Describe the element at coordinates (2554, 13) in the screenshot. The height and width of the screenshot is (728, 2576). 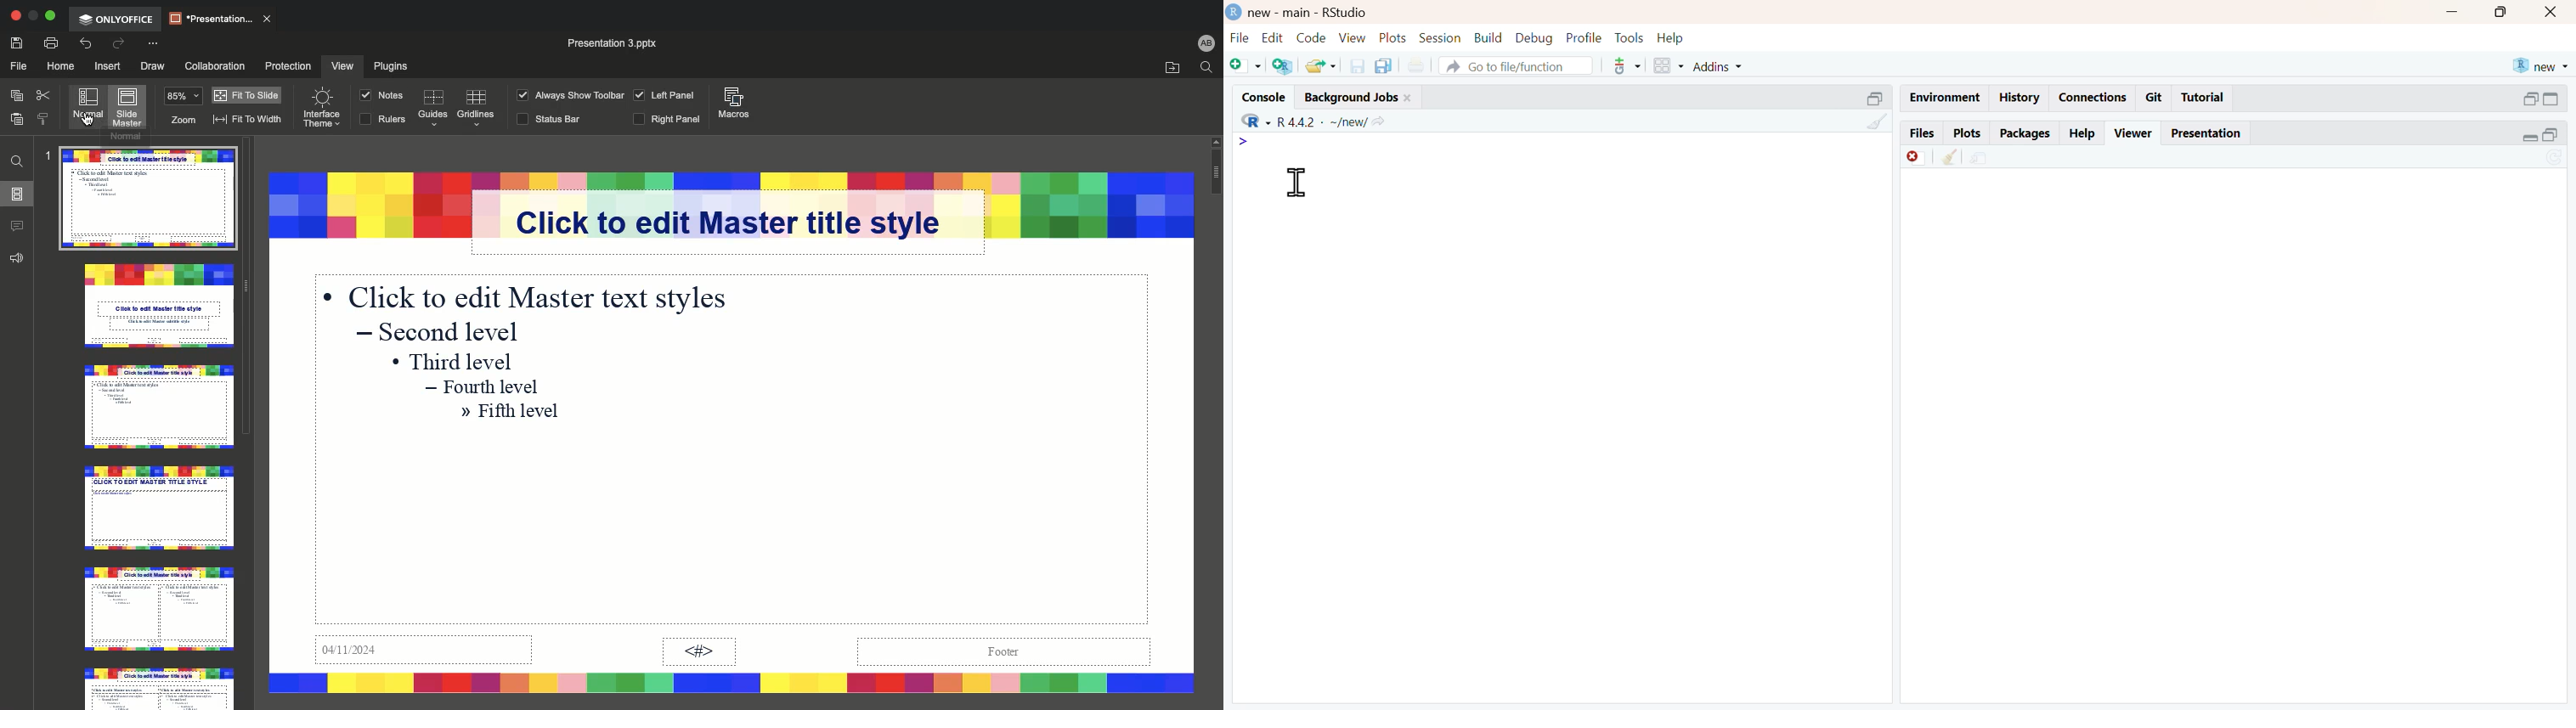
I see `close` at that location.